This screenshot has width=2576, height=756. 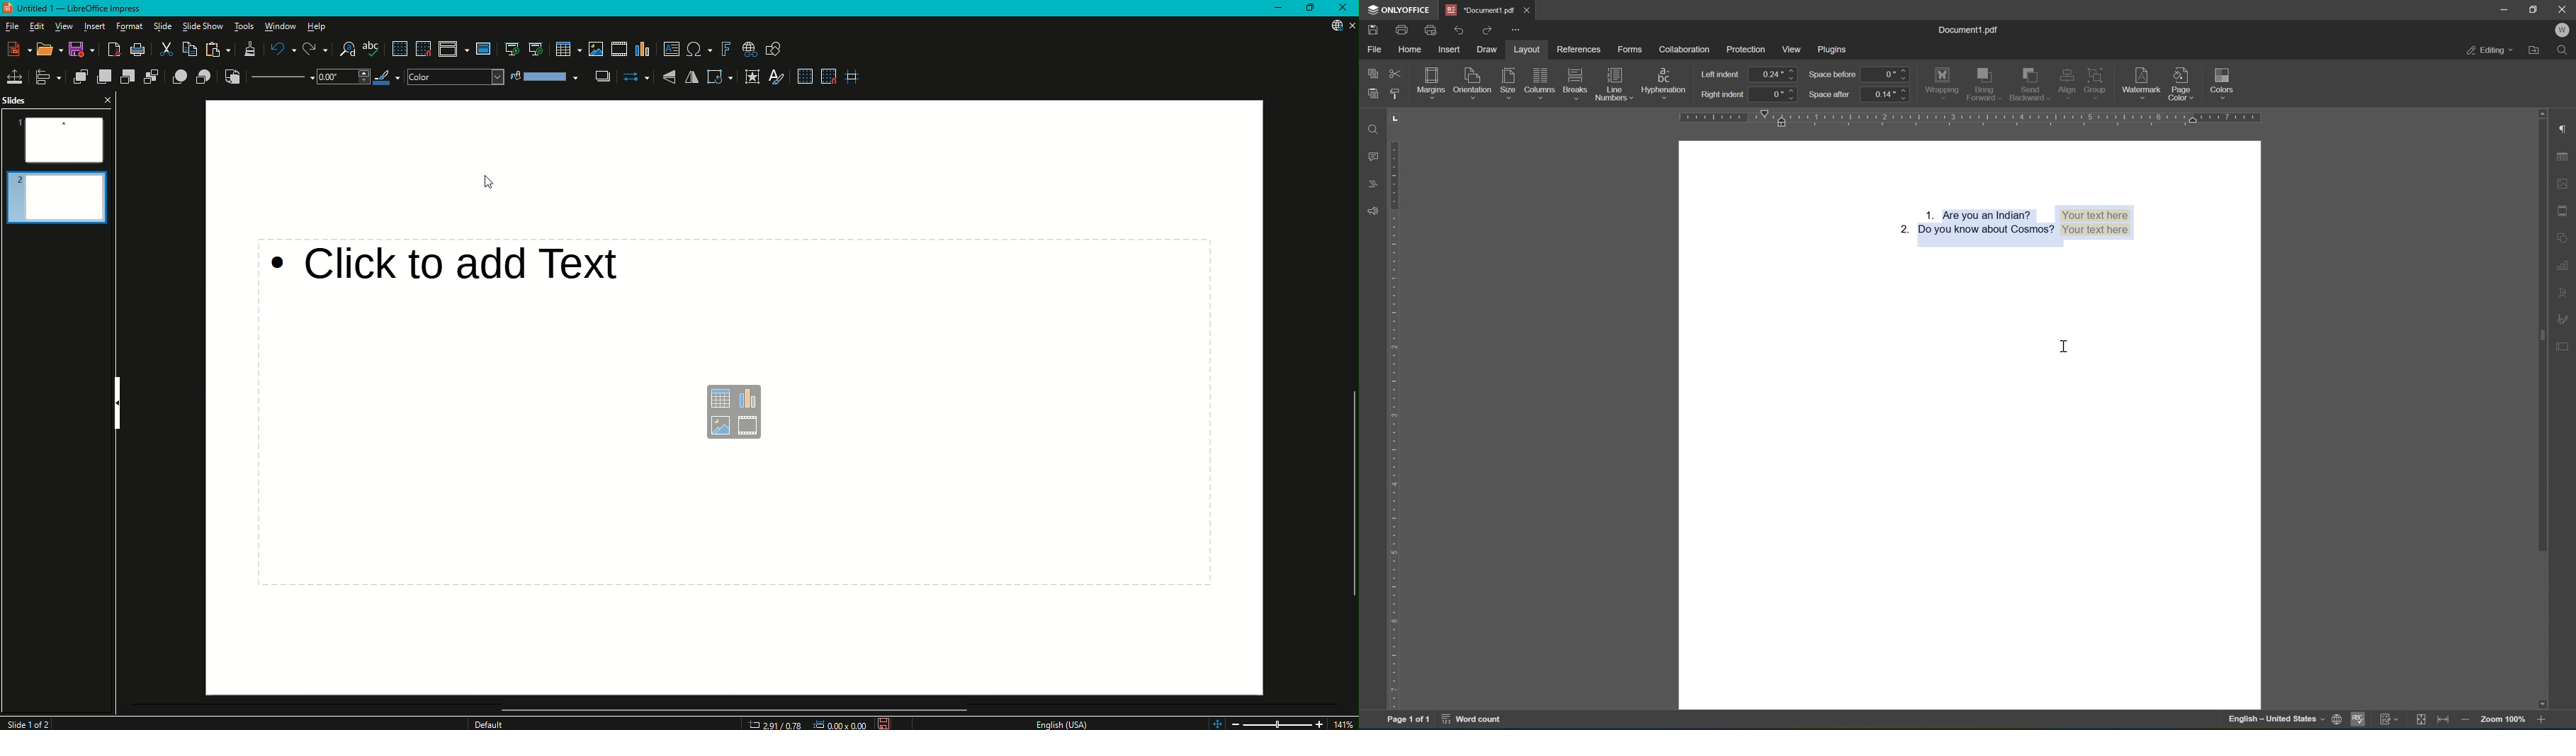 What do you see at coordinates (1408, 720) in the screenshot?
I see `page 1 of 1` at bounding box center [1408, 720].